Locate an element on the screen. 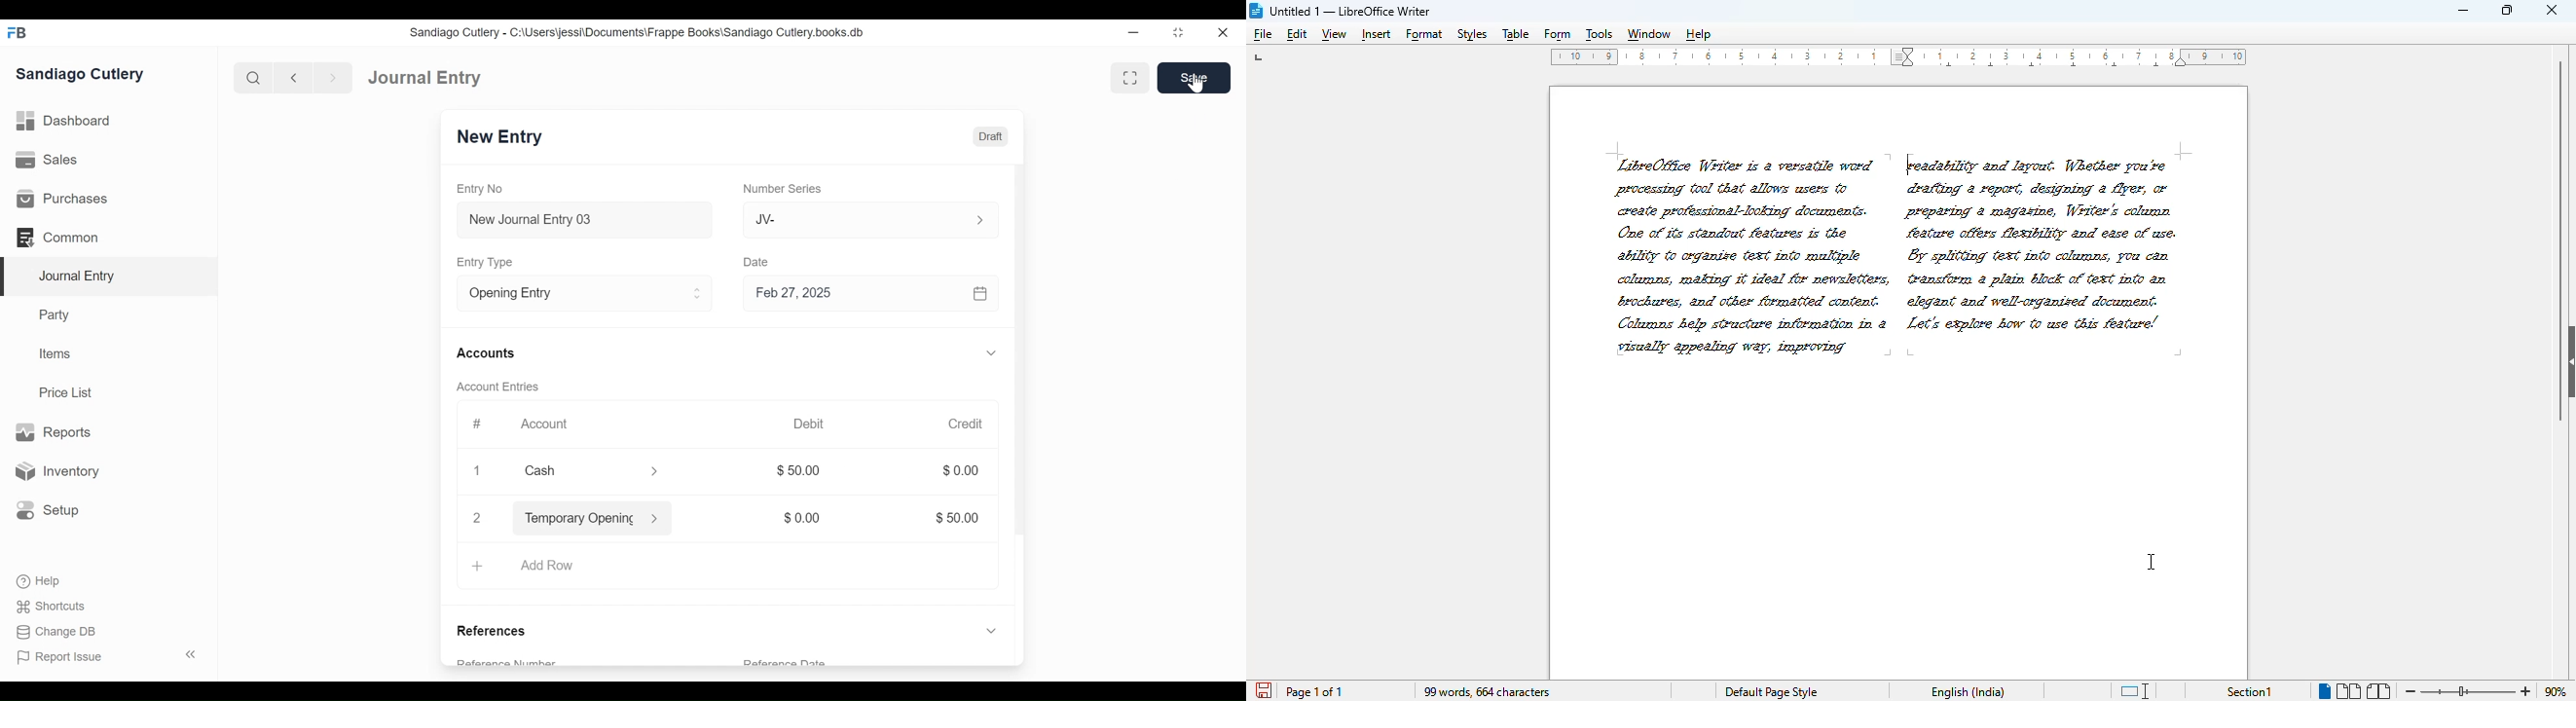 This screenshot has width=2576, height=728. JV- is located at coordinates (847, 219).